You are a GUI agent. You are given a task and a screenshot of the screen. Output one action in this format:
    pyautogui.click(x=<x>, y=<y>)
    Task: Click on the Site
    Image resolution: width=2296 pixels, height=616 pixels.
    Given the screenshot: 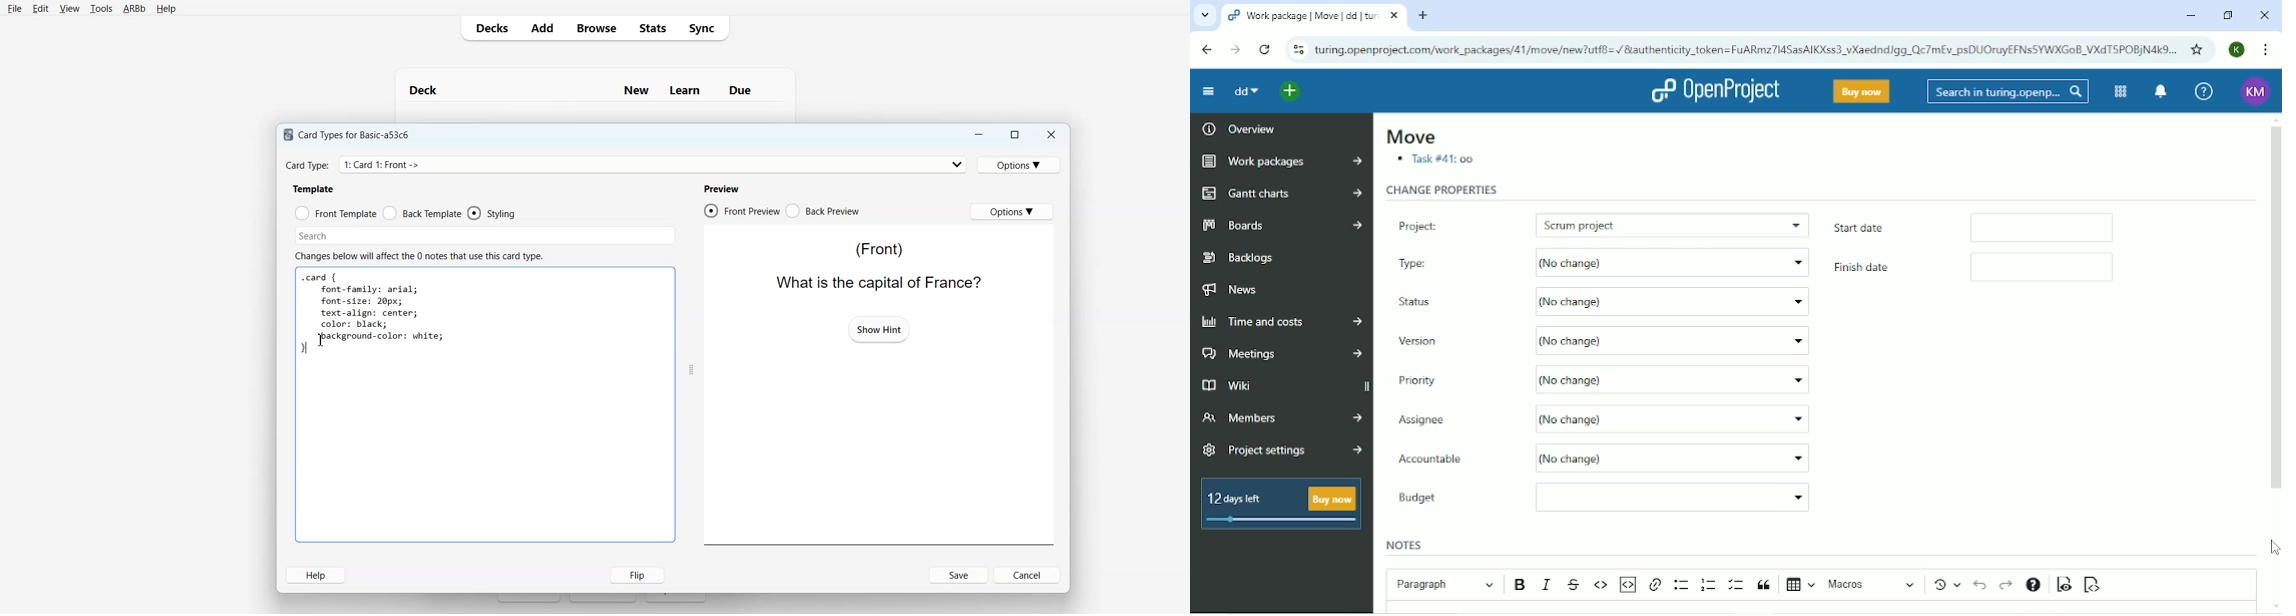 What is the action you would take?
    pyautogui.click(x=1746, y=50)
    